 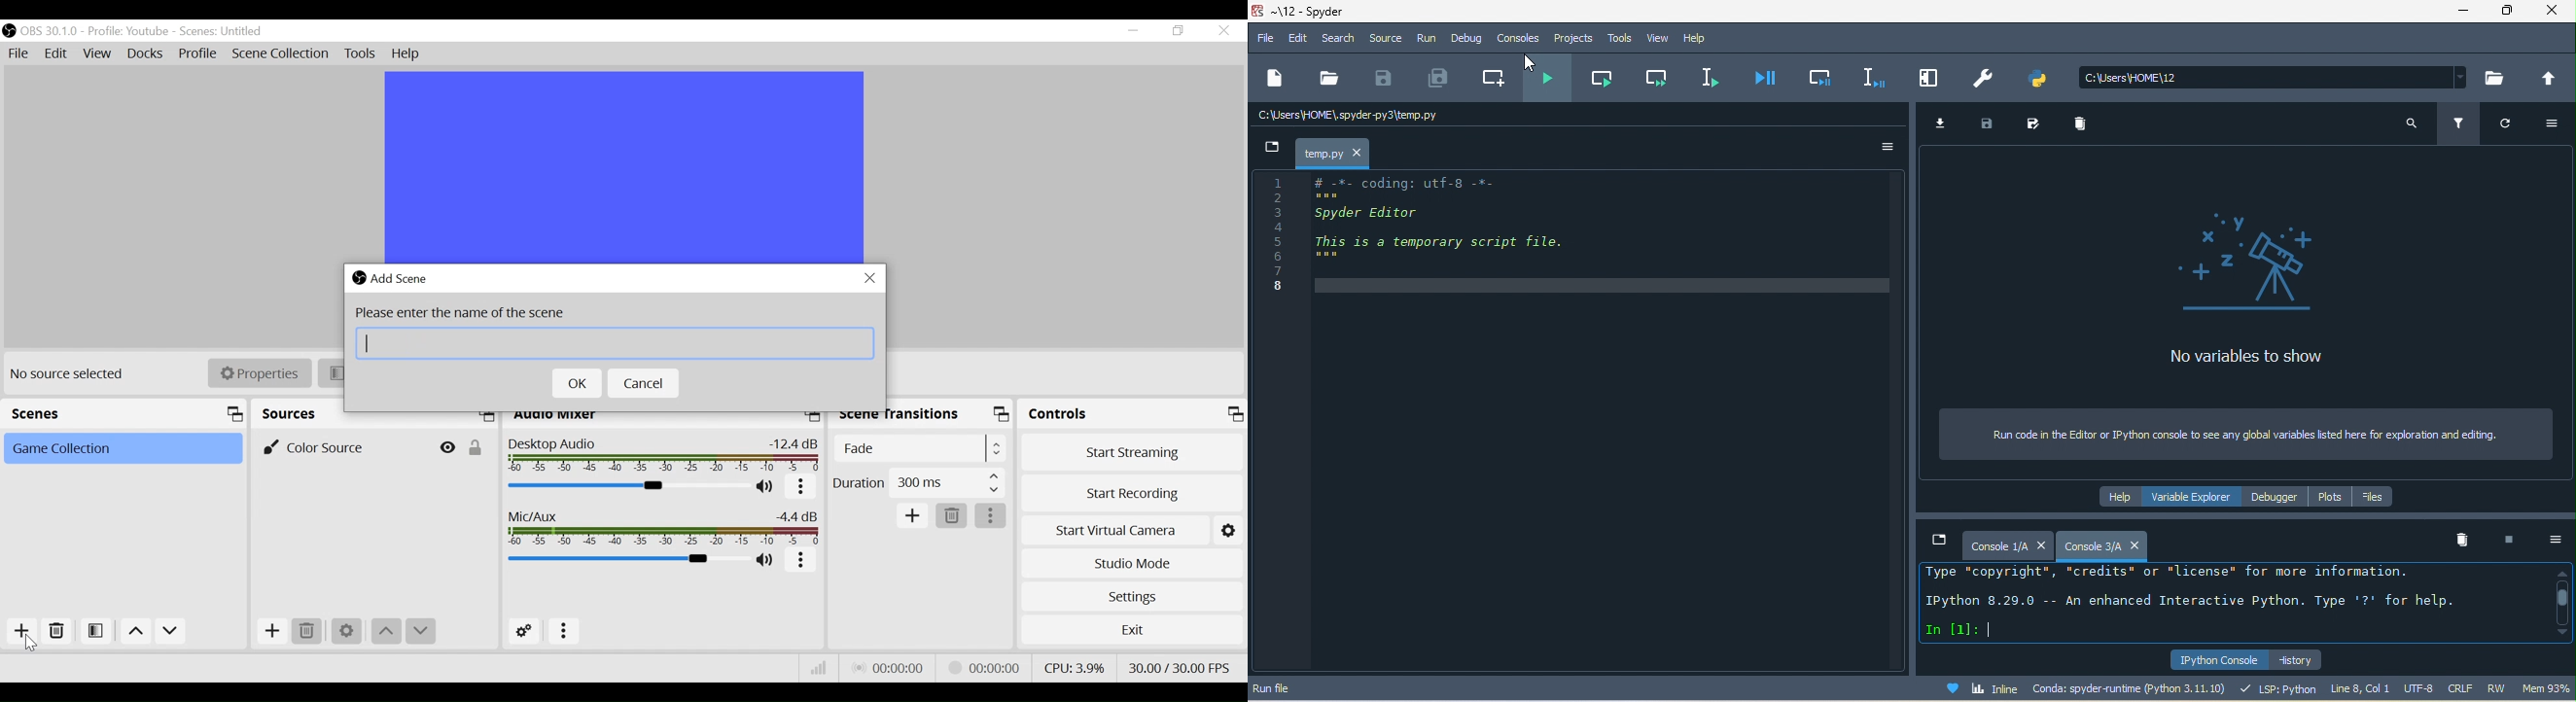 What do you see at coordinates (1338, 37) in the screenshot?
I see `search` at bounding box center [1338, 37].